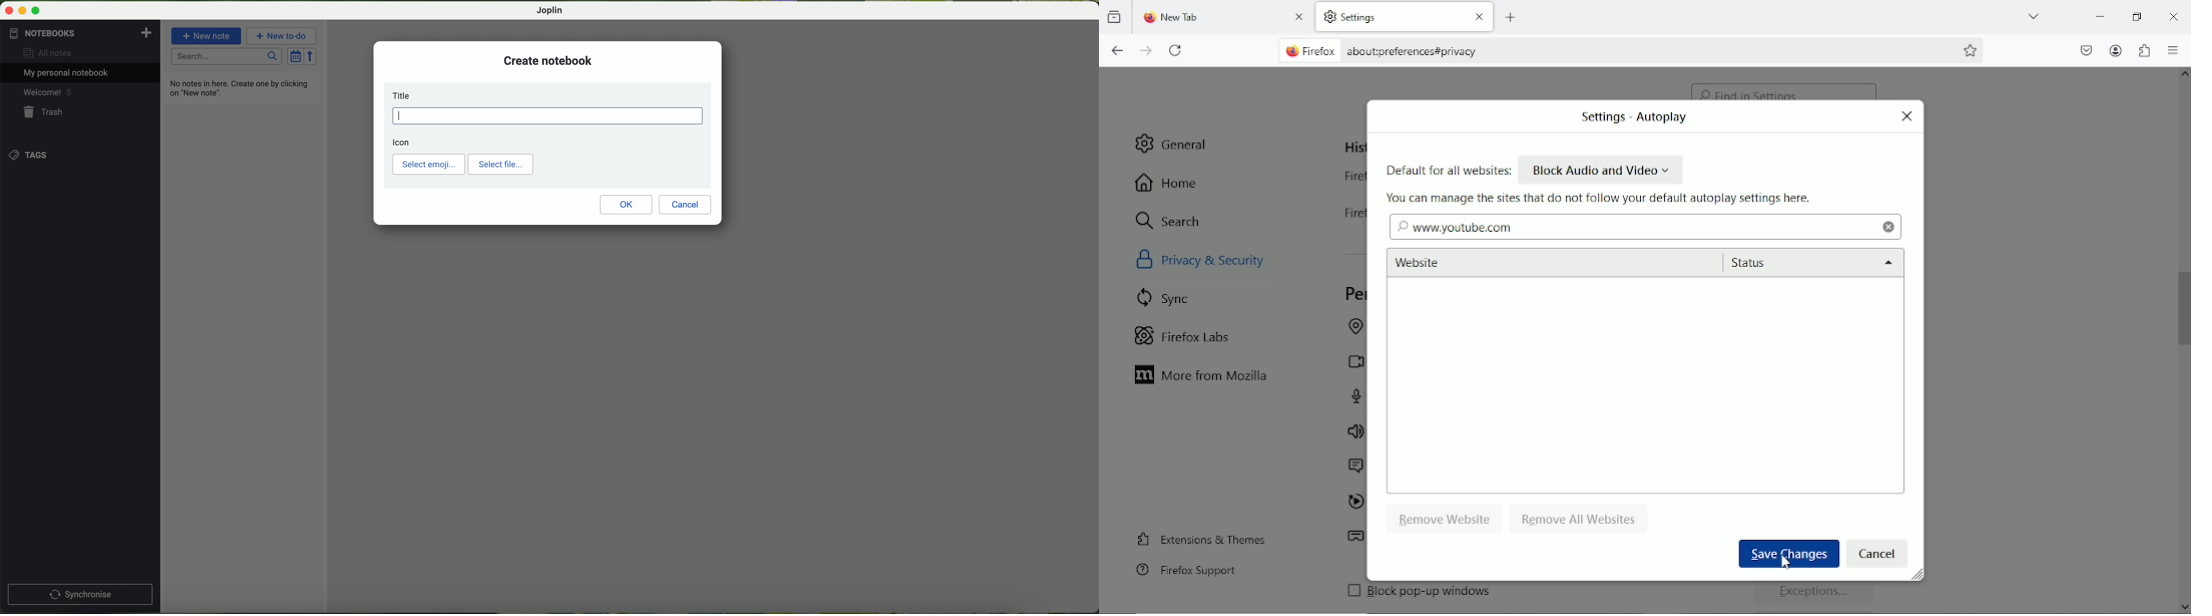 The image size is (2212, 616). I want to click on typing, so click(548, 116).